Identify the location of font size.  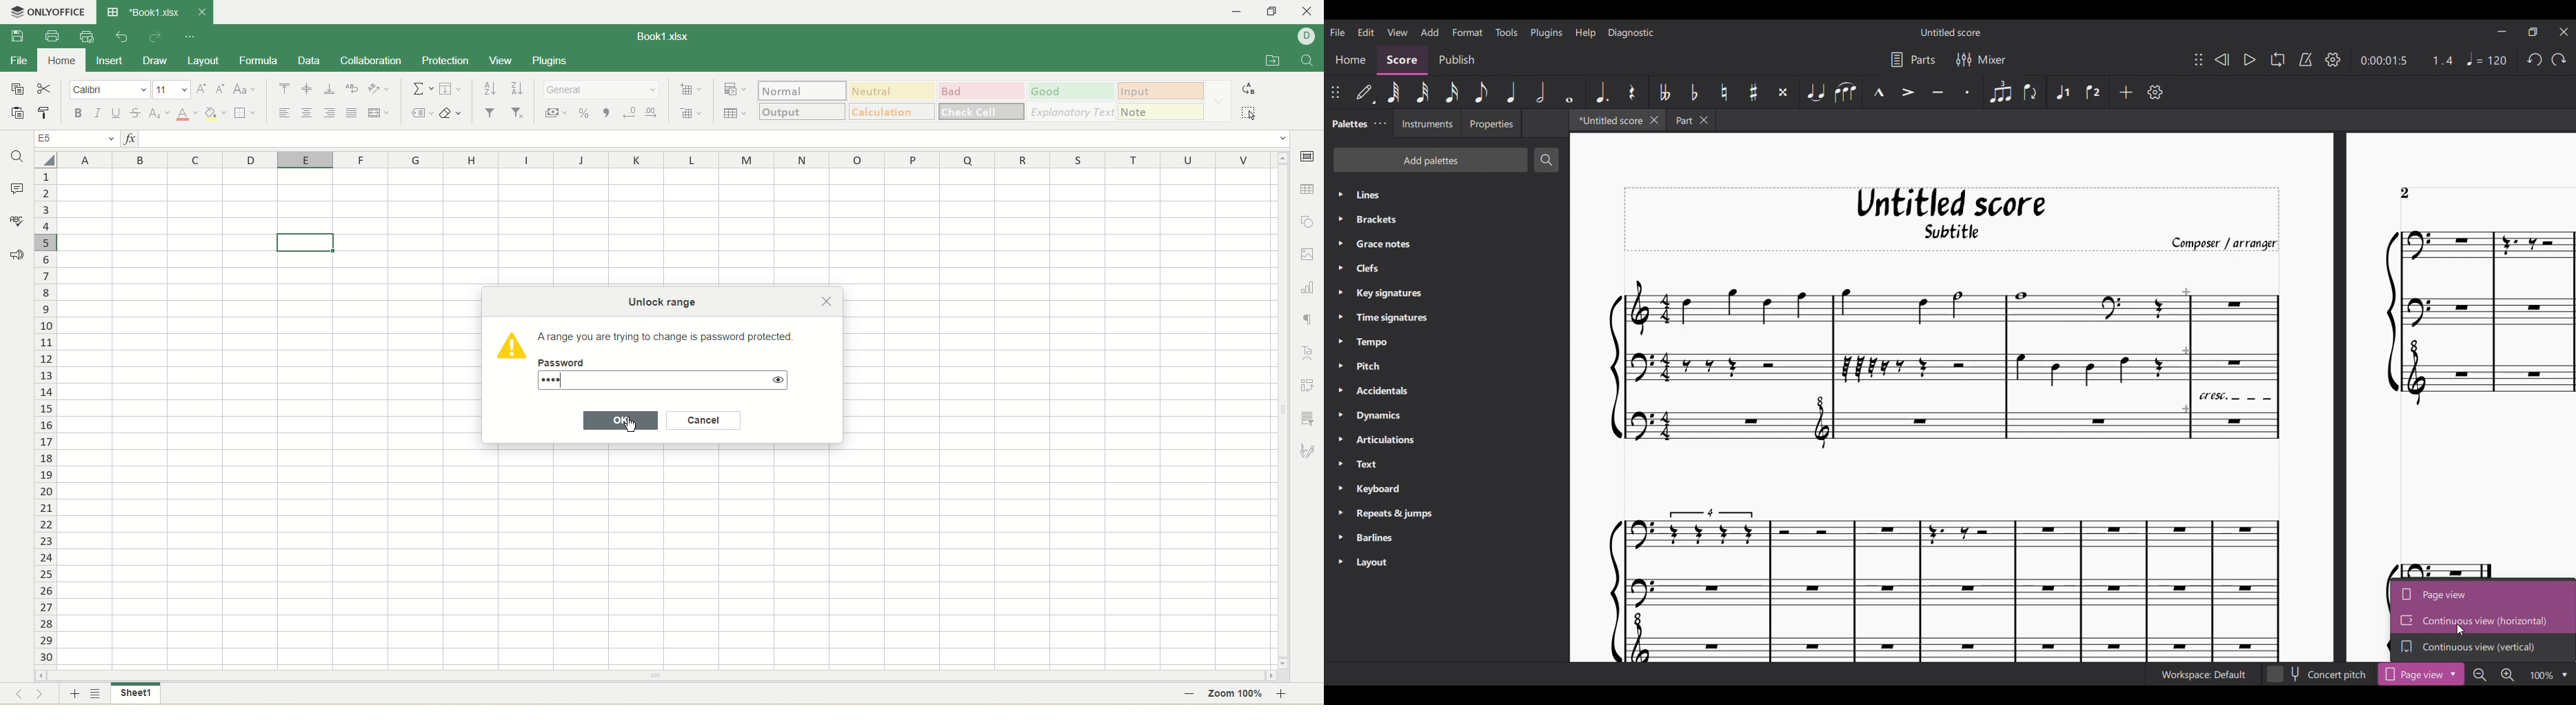
(172, 90).